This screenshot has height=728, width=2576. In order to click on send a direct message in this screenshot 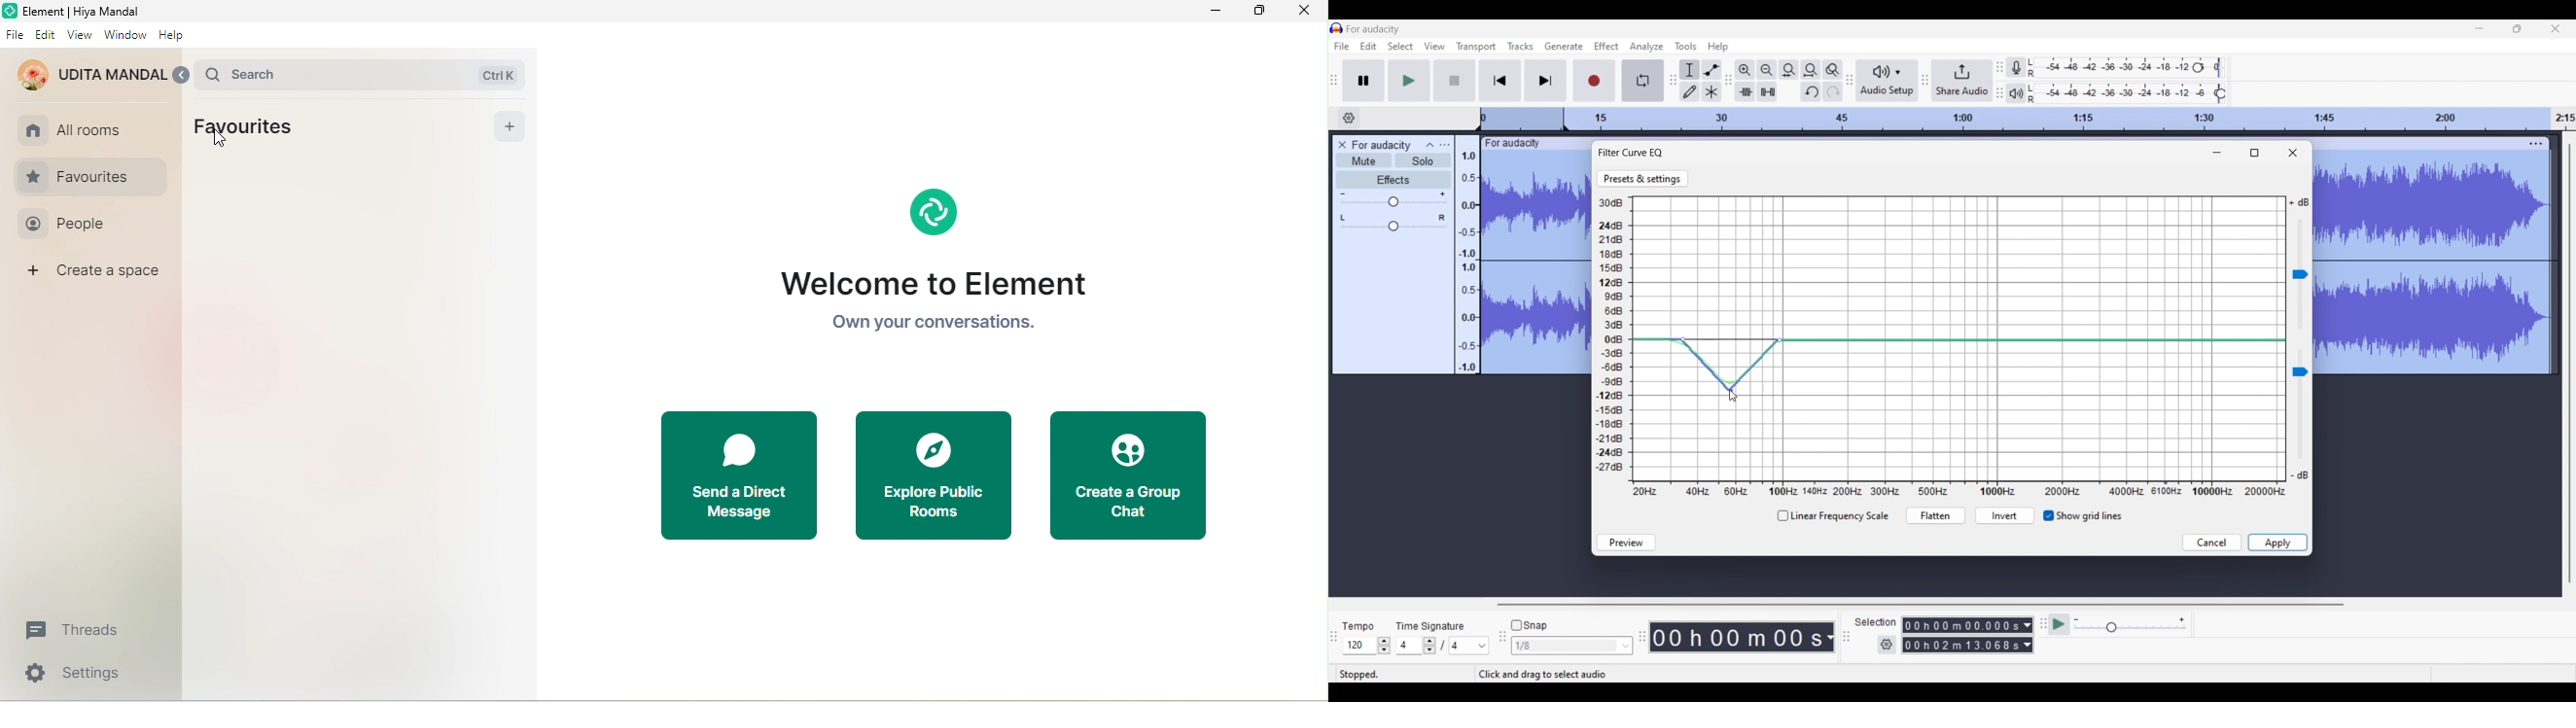, I will do `click(739, 477)`.